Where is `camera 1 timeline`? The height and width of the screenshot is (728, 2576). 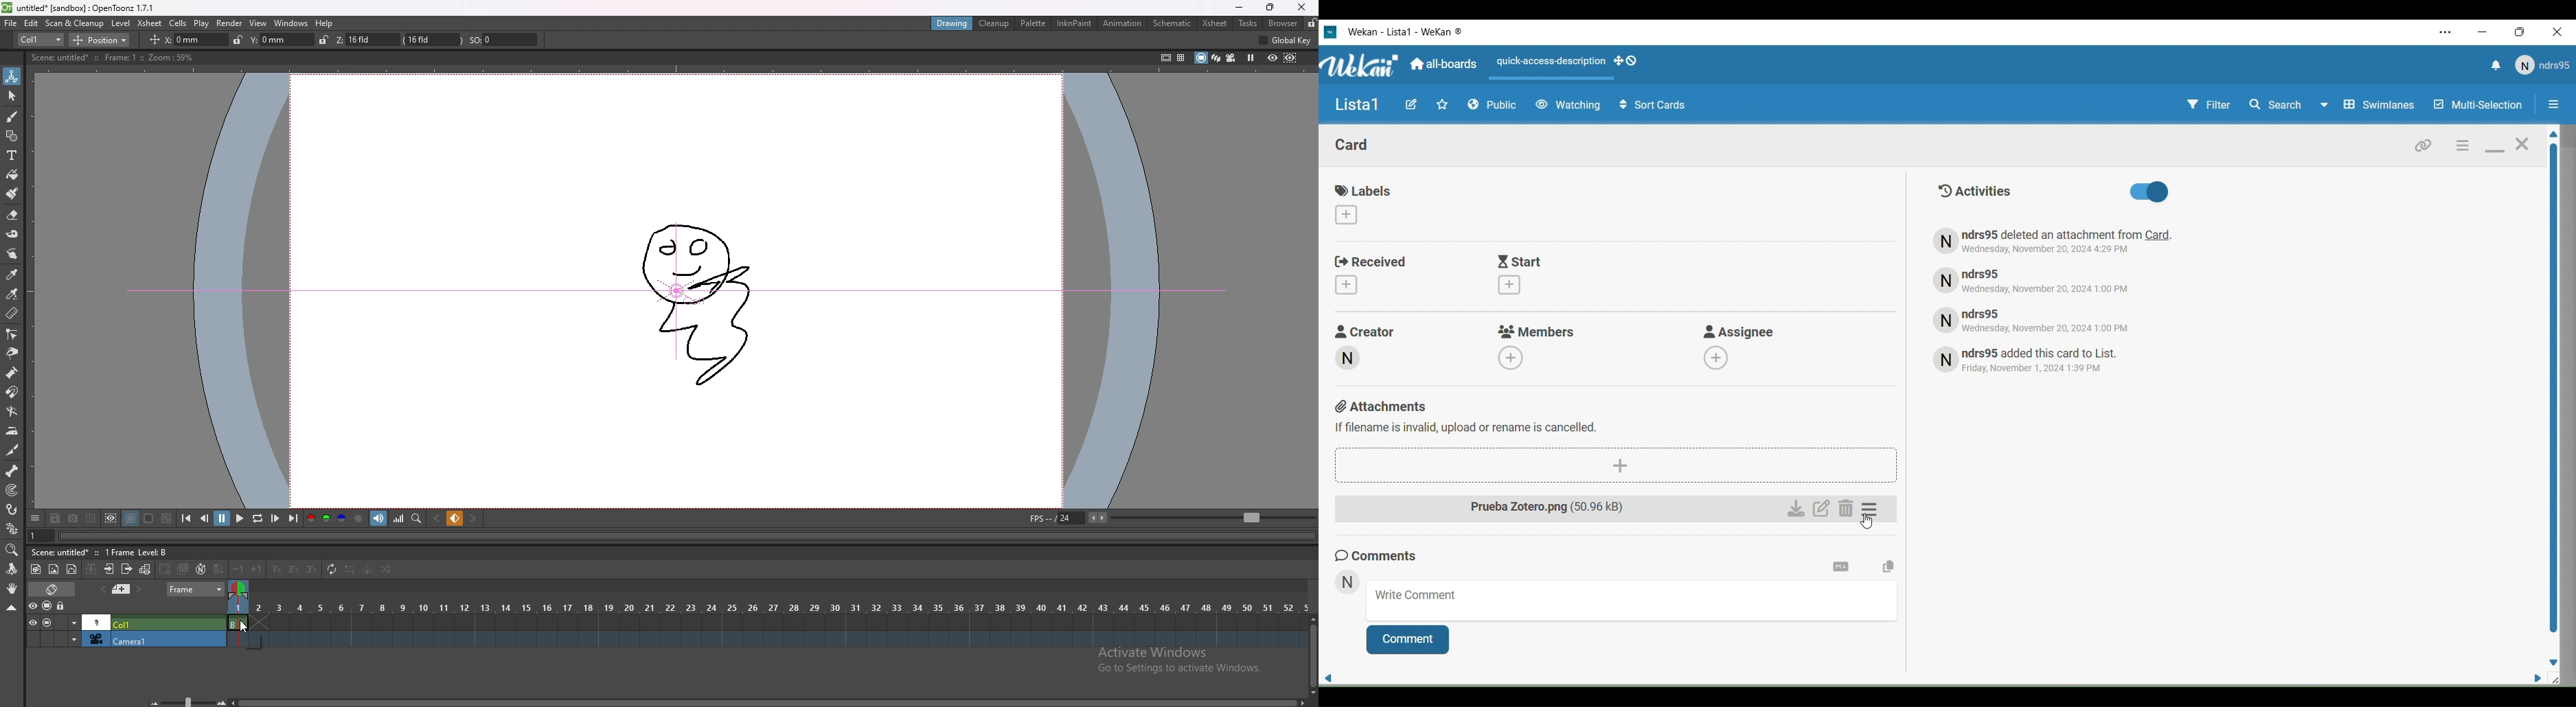
camera 1 timeline is located at coordinates (764, 643).